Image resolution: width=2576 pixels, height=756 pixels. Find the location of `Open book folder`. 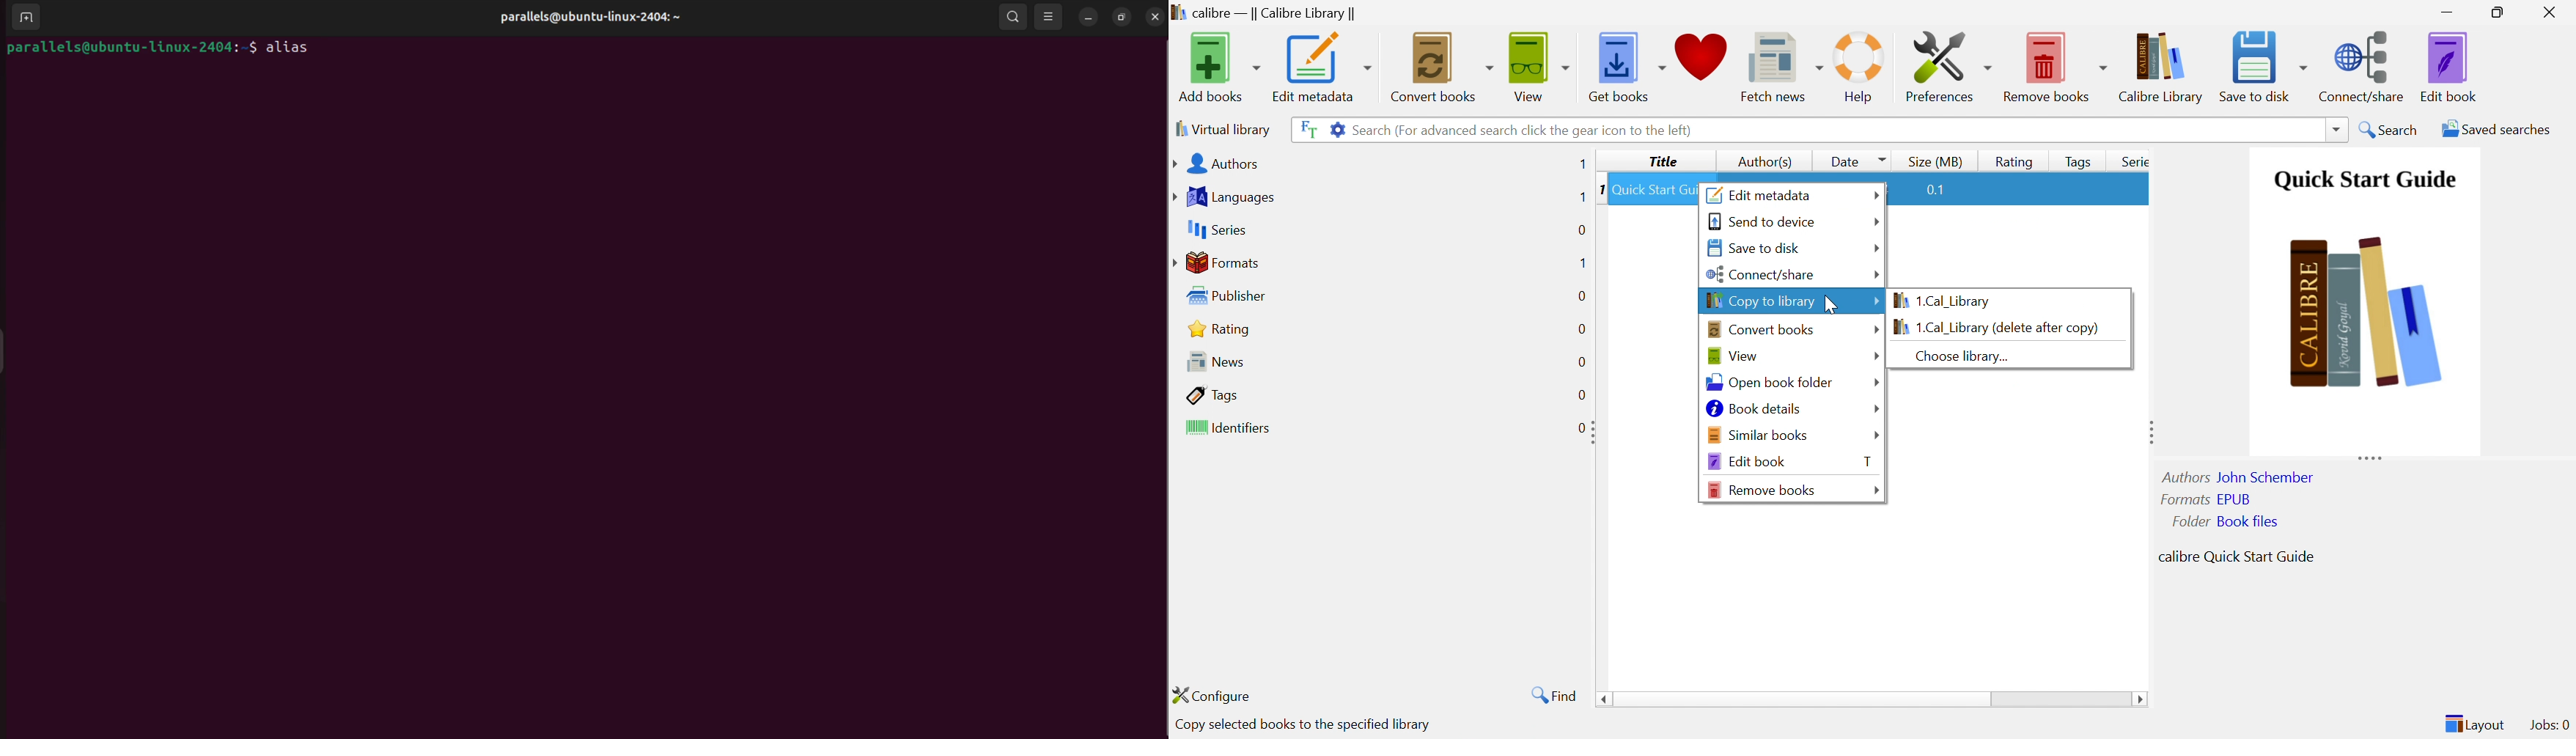

Open book folder is located at coordinates (1769, 381).